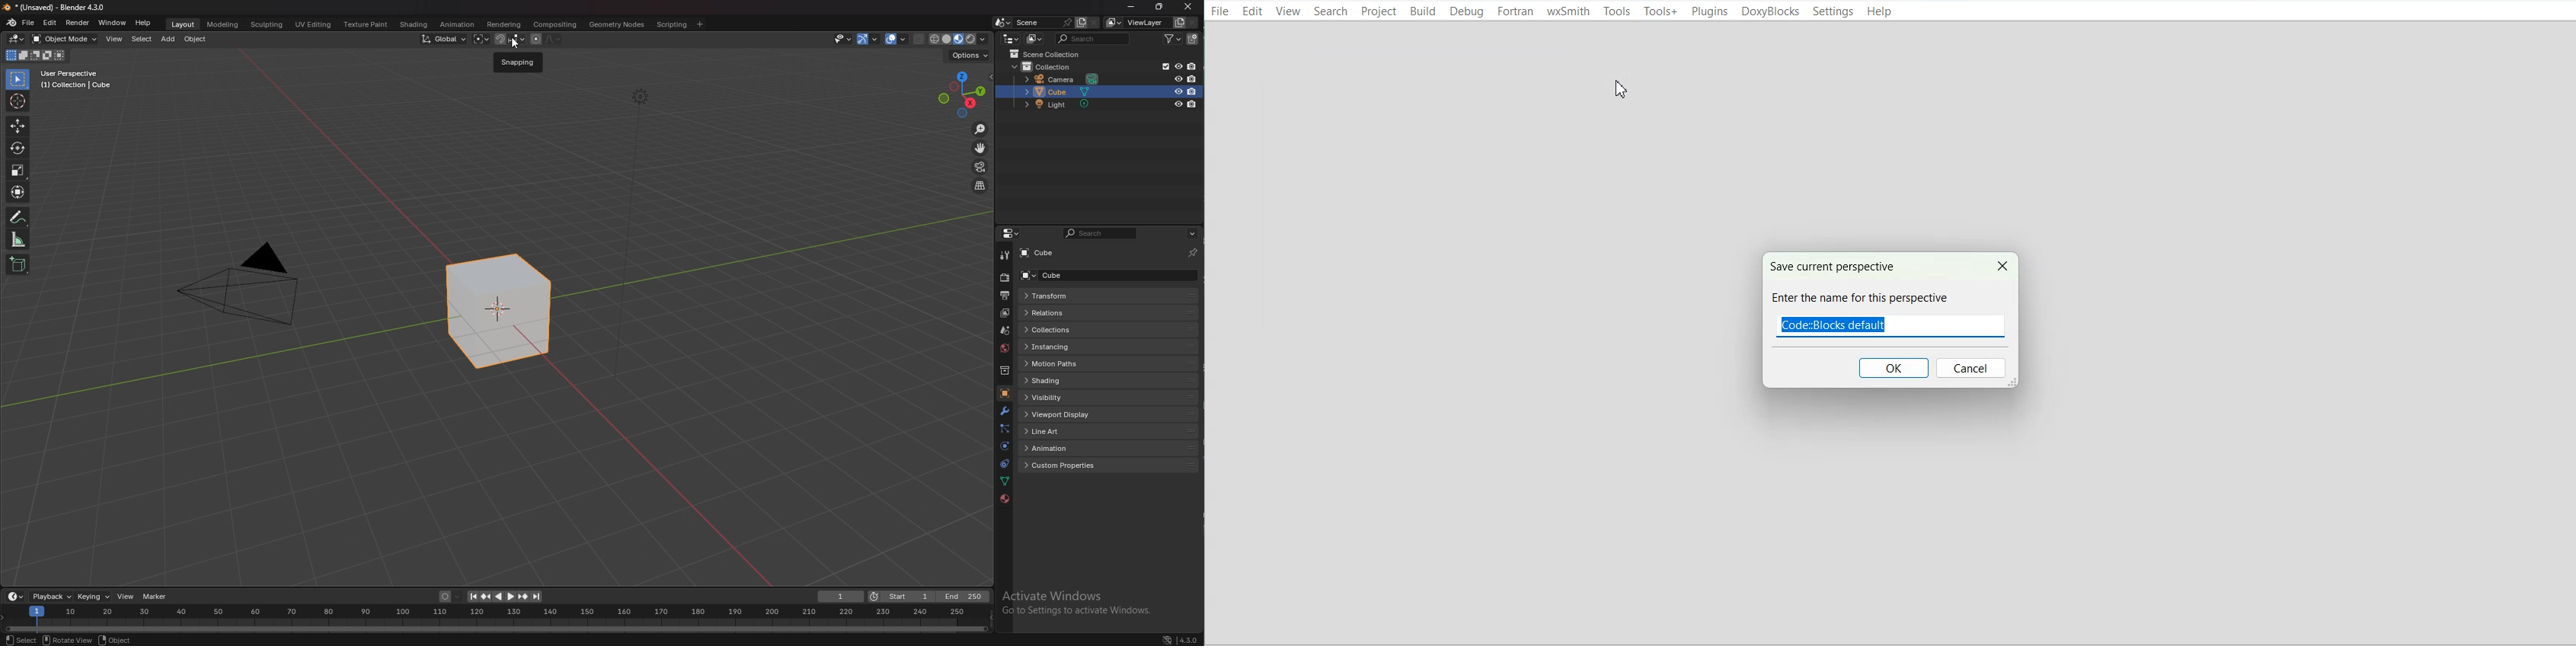 The width and height of the screenshot is (2576, 672). What do you see at coordinates (65, 39) in the screenshot?
I see `object mode` at bounding box center [65, 39].